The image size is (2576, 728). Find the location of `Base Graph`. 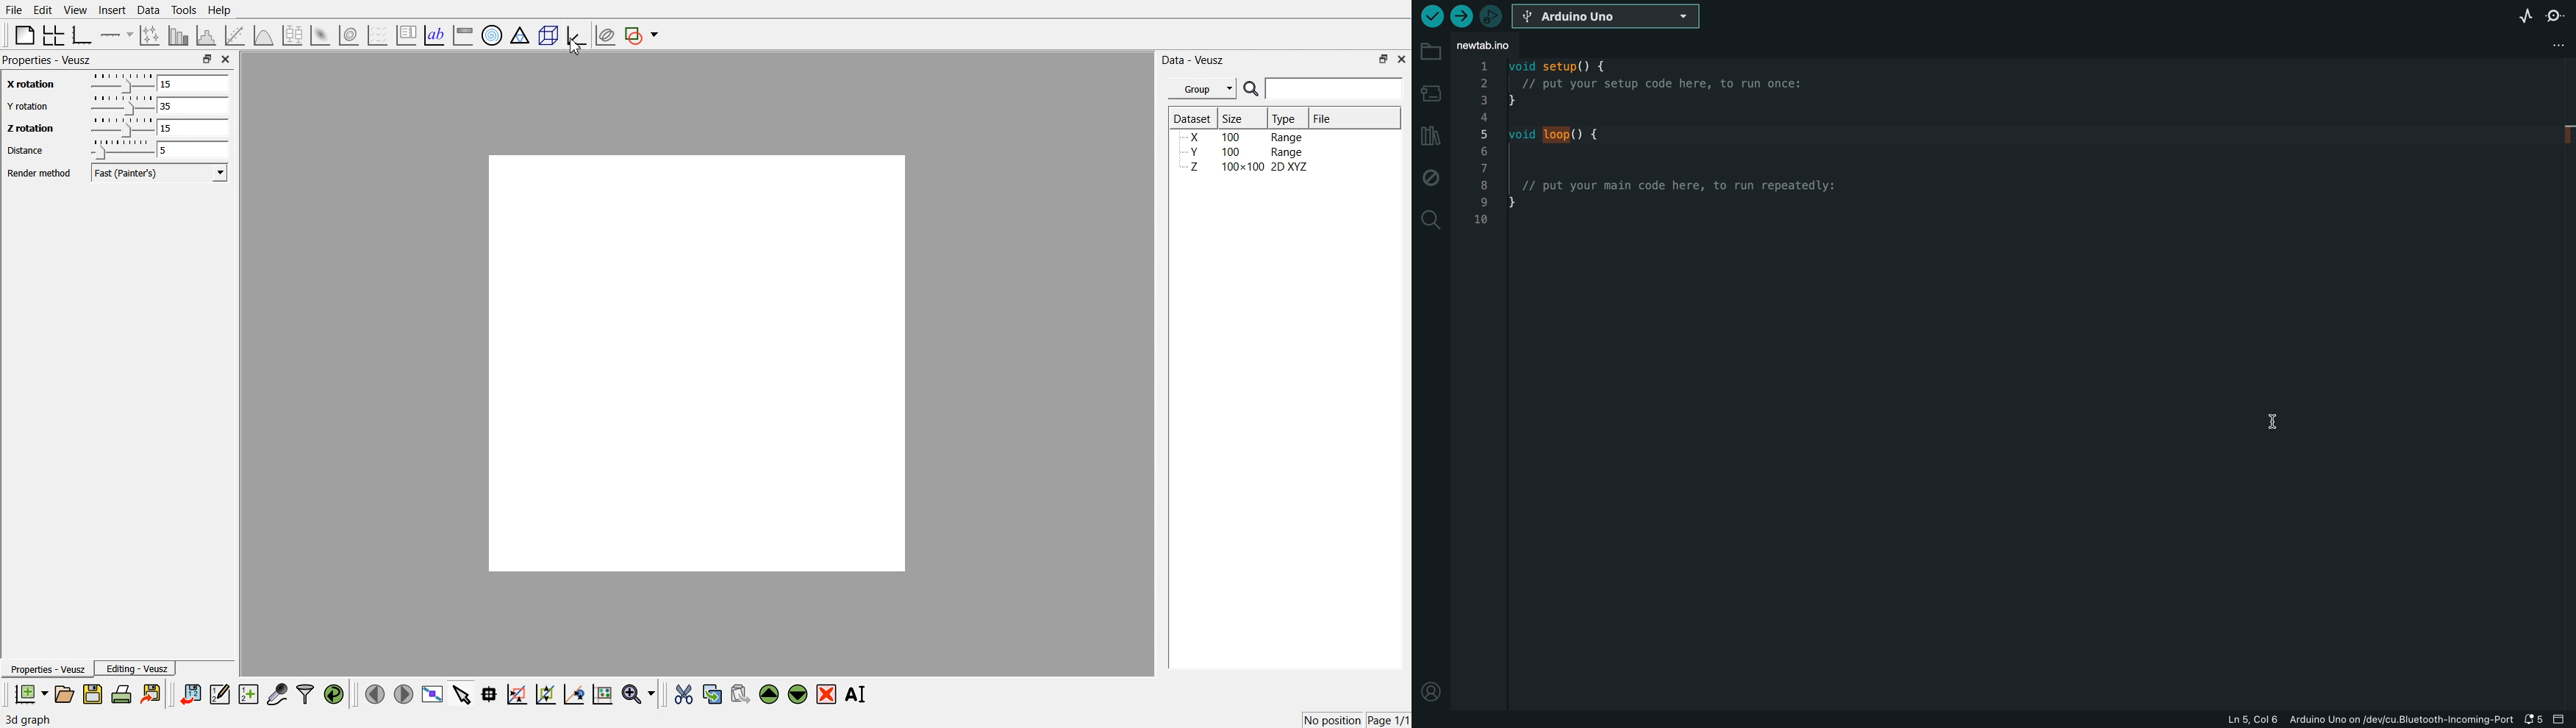

Base Graph is located at coordinates (82, 35).